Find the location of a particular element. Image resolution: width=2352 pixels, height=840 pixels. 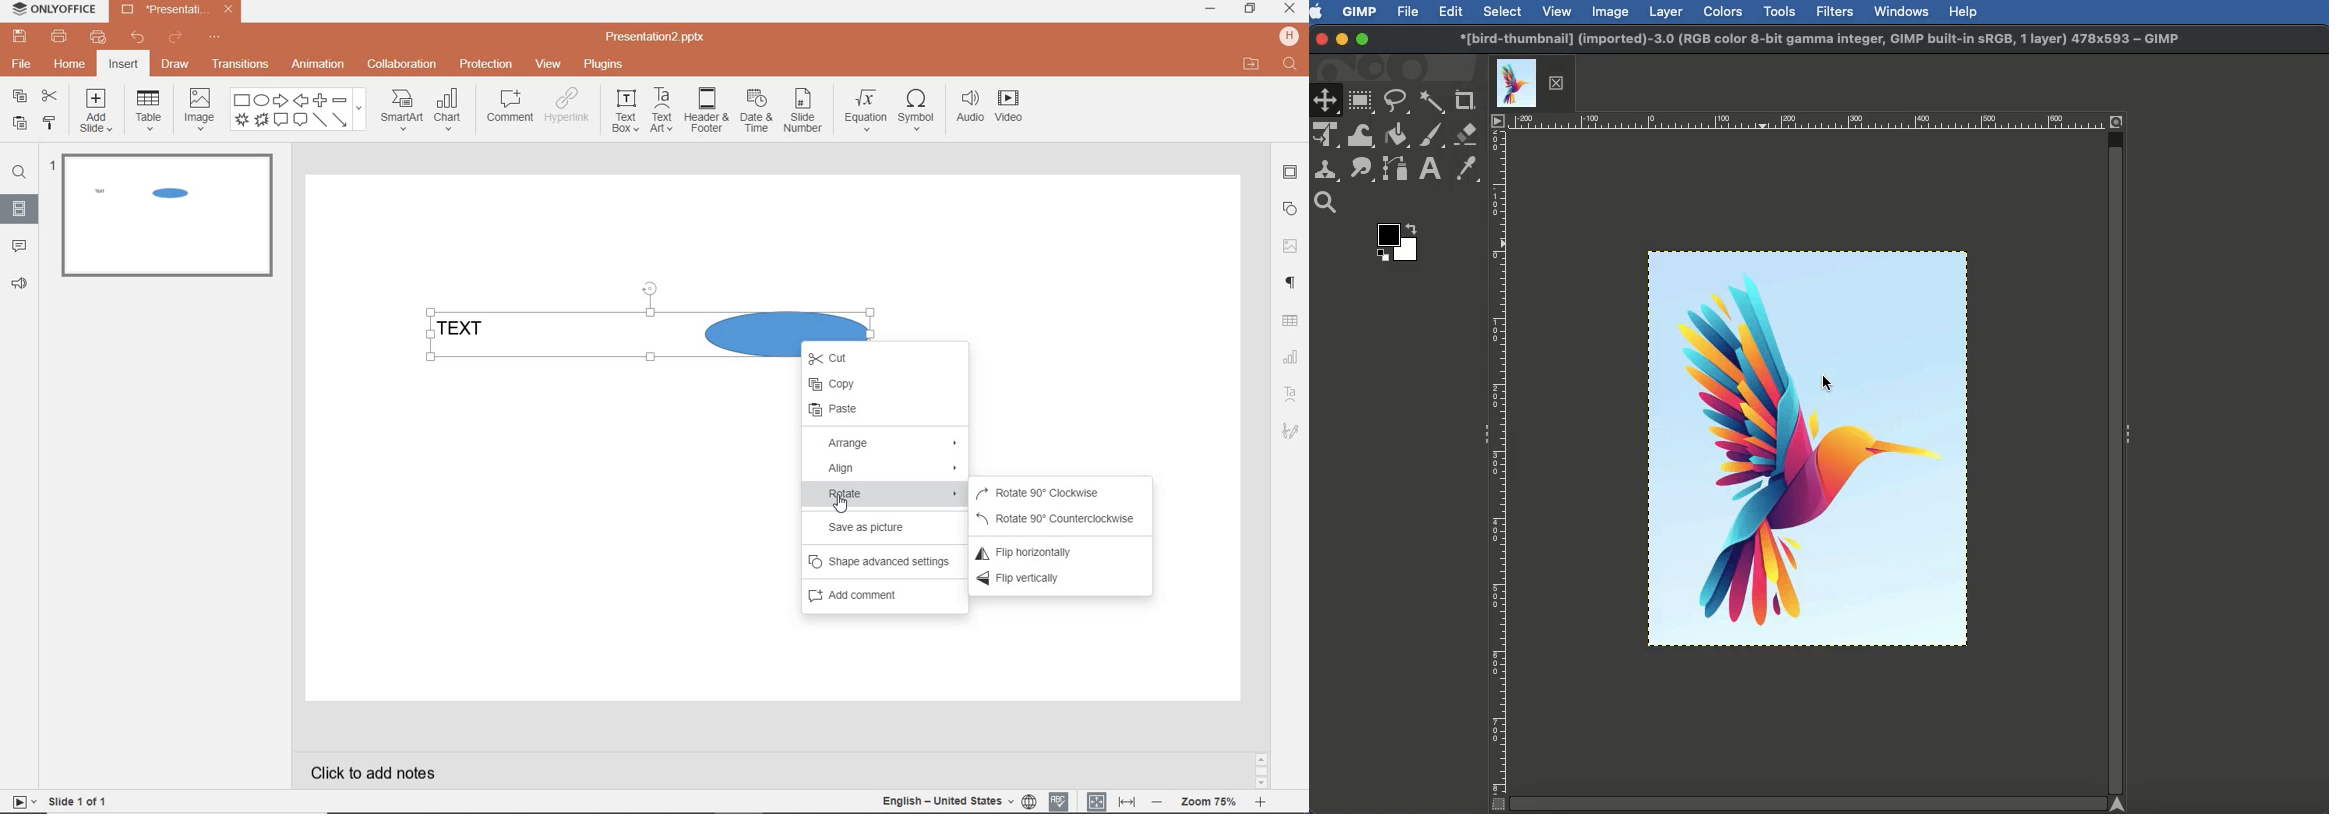

customize quick access toolbar is located at coordinates (214, 37).